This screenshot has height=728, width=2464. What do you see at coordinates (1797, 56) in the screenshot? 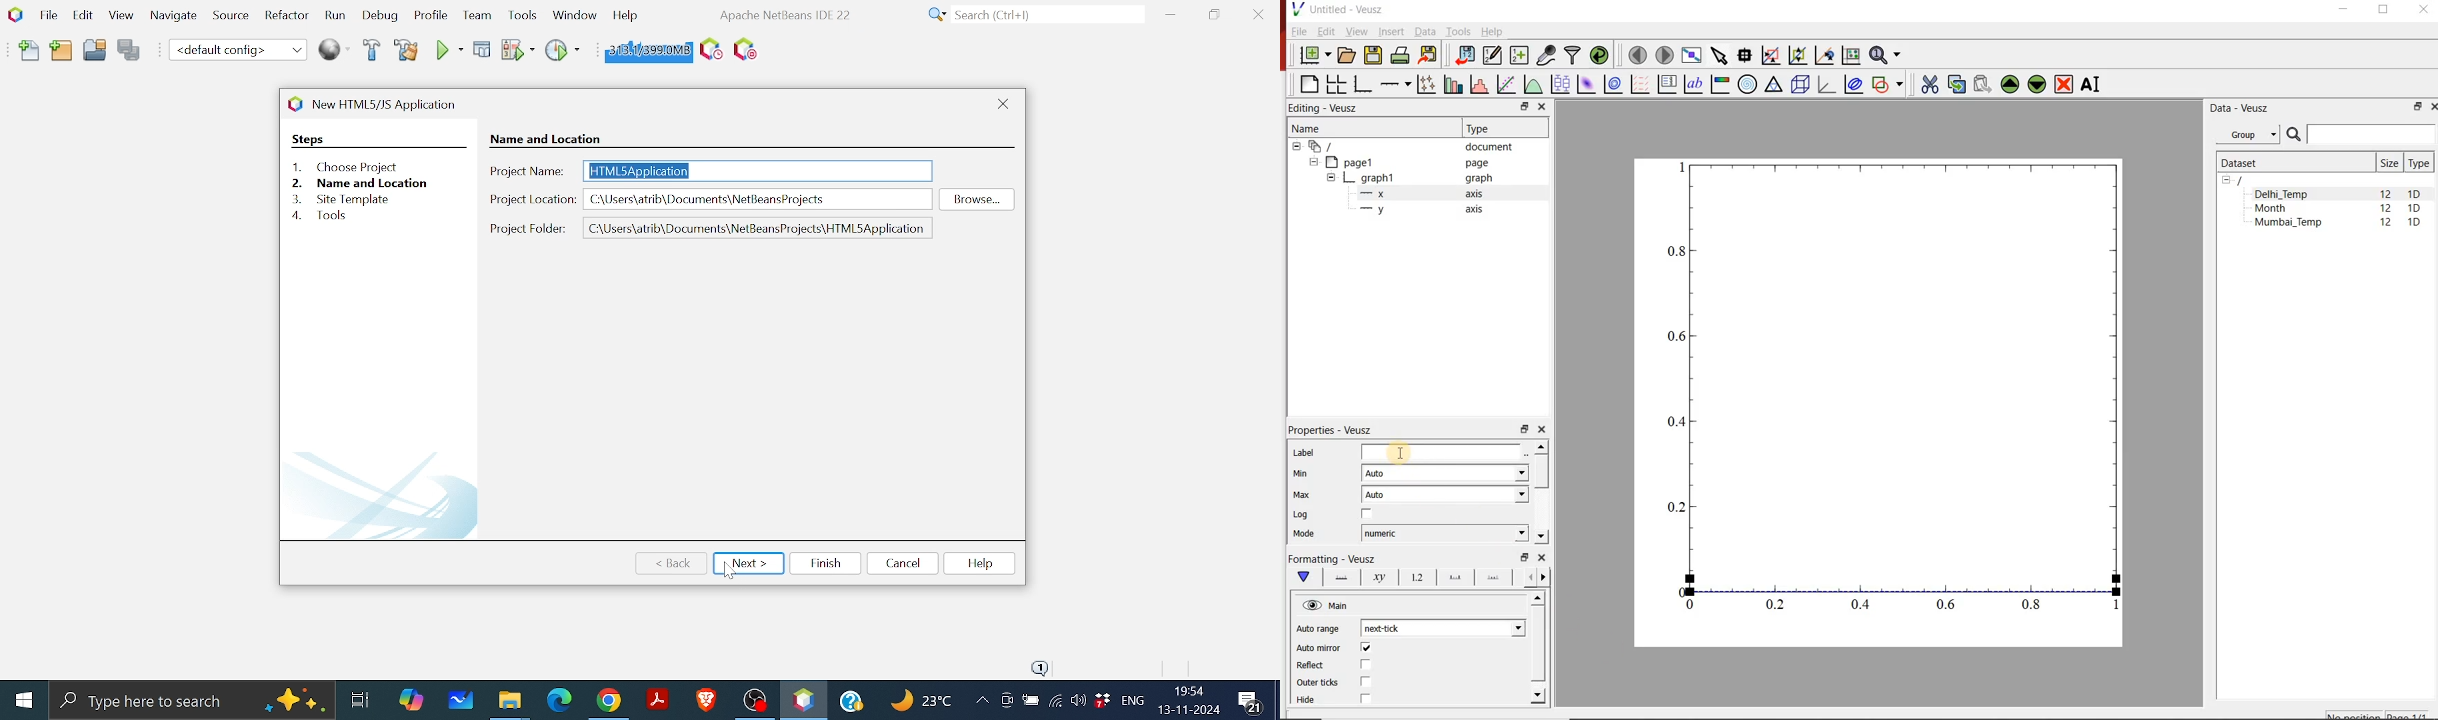
I see `click to zoom out of graph axes` at bounding box center [1797, 56].